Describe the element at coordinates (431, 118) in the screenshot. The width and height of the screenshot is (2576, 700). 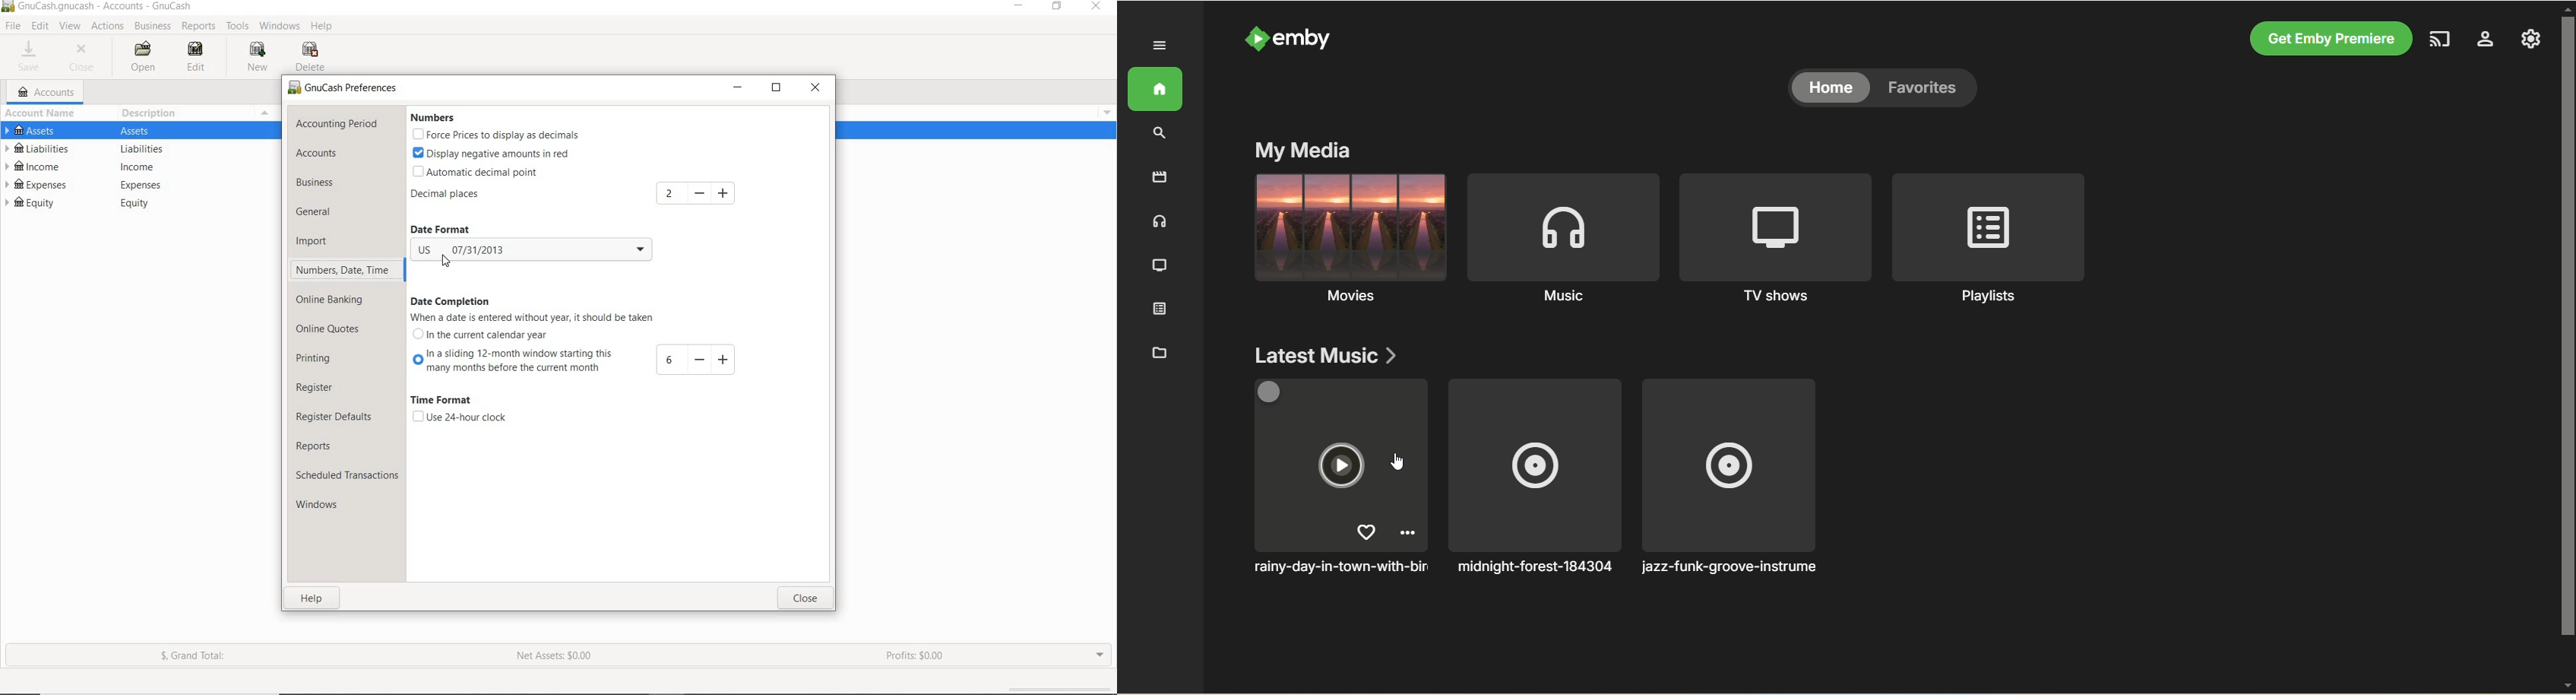
I see `numbers` at that location.